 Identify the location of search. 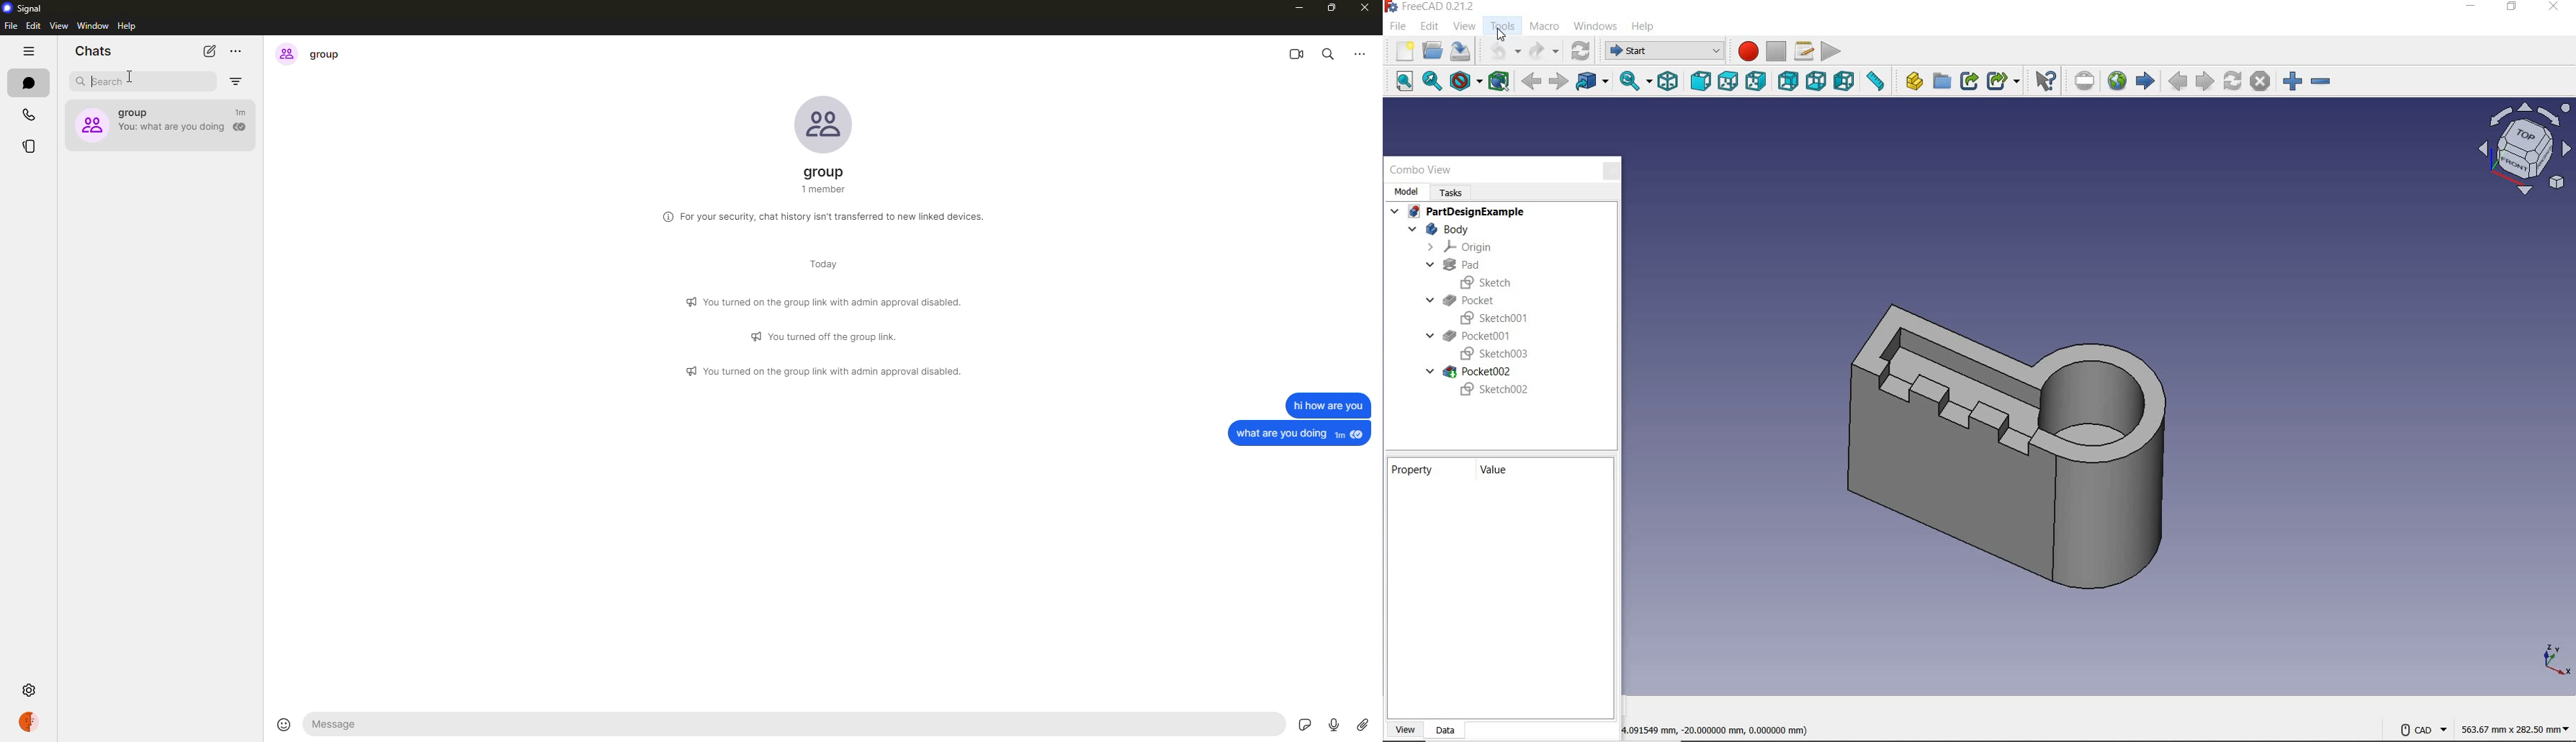
(109, 81).